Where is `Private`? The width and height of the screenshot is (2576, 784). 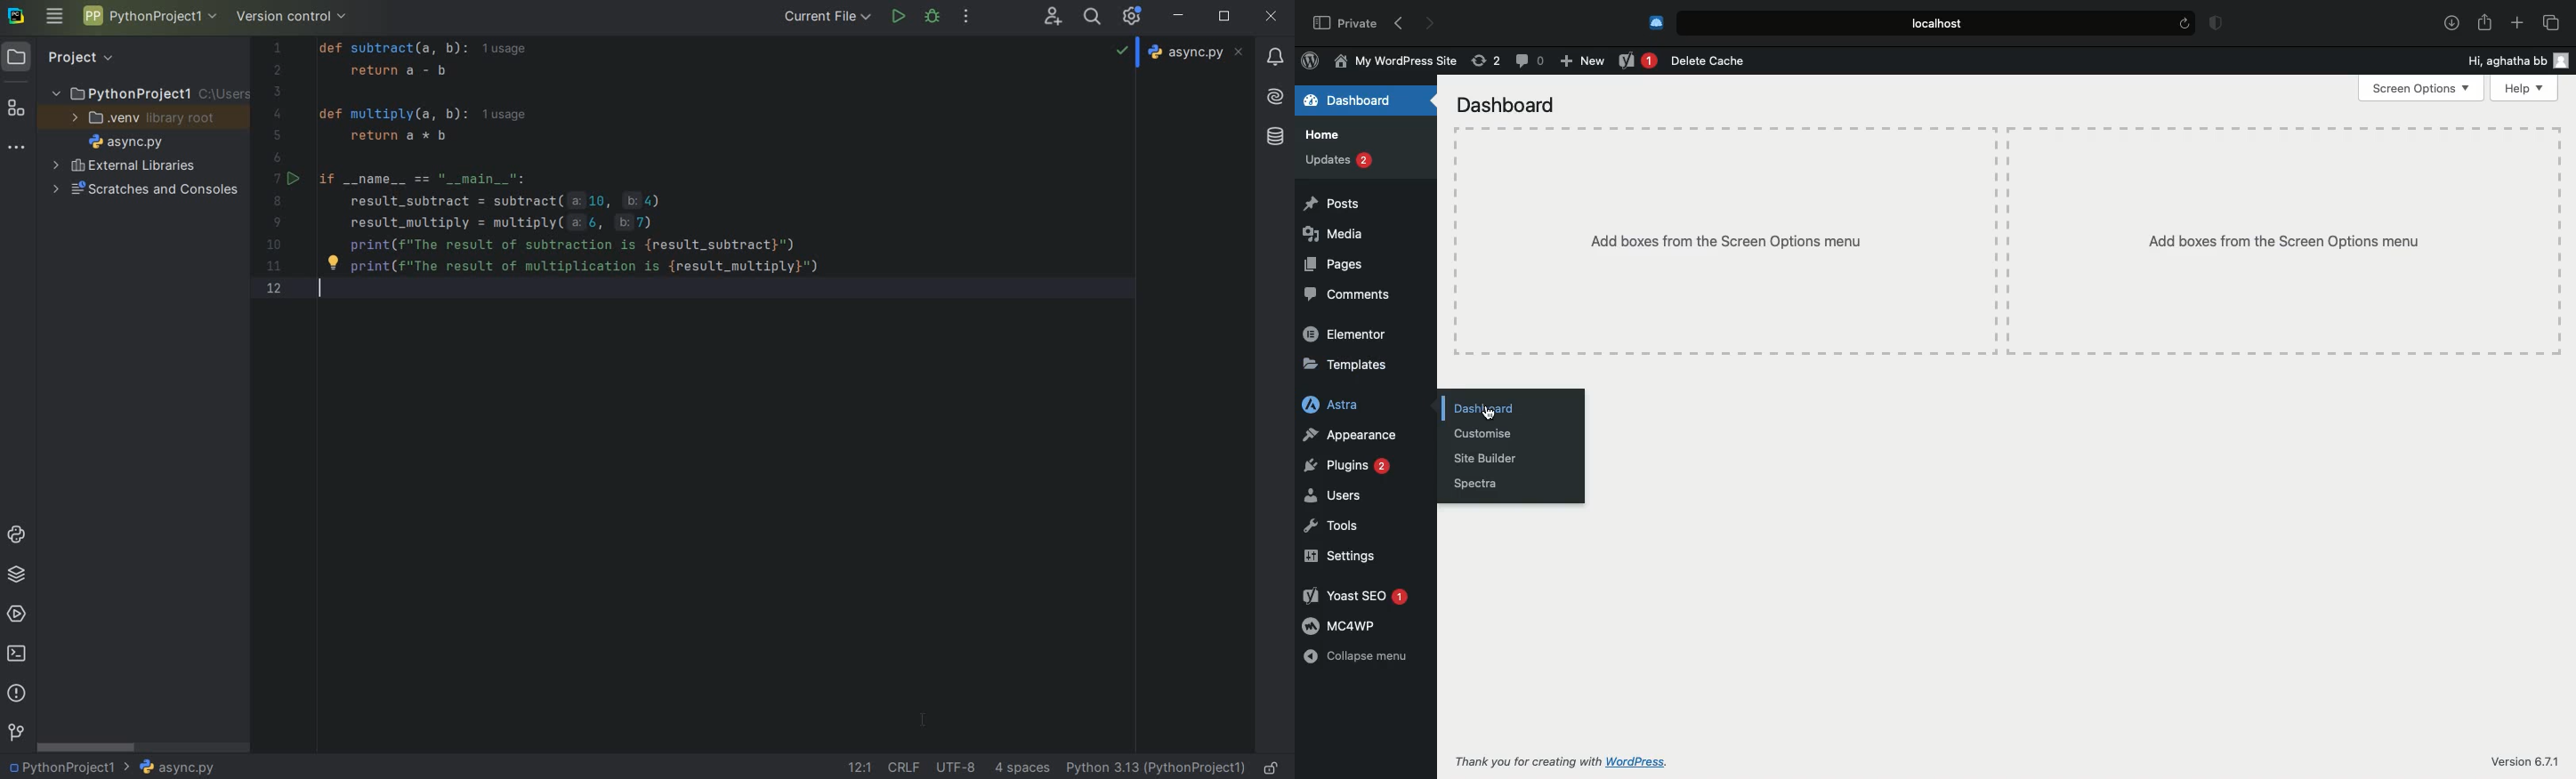
Private is located at coordinates (1345, 22).